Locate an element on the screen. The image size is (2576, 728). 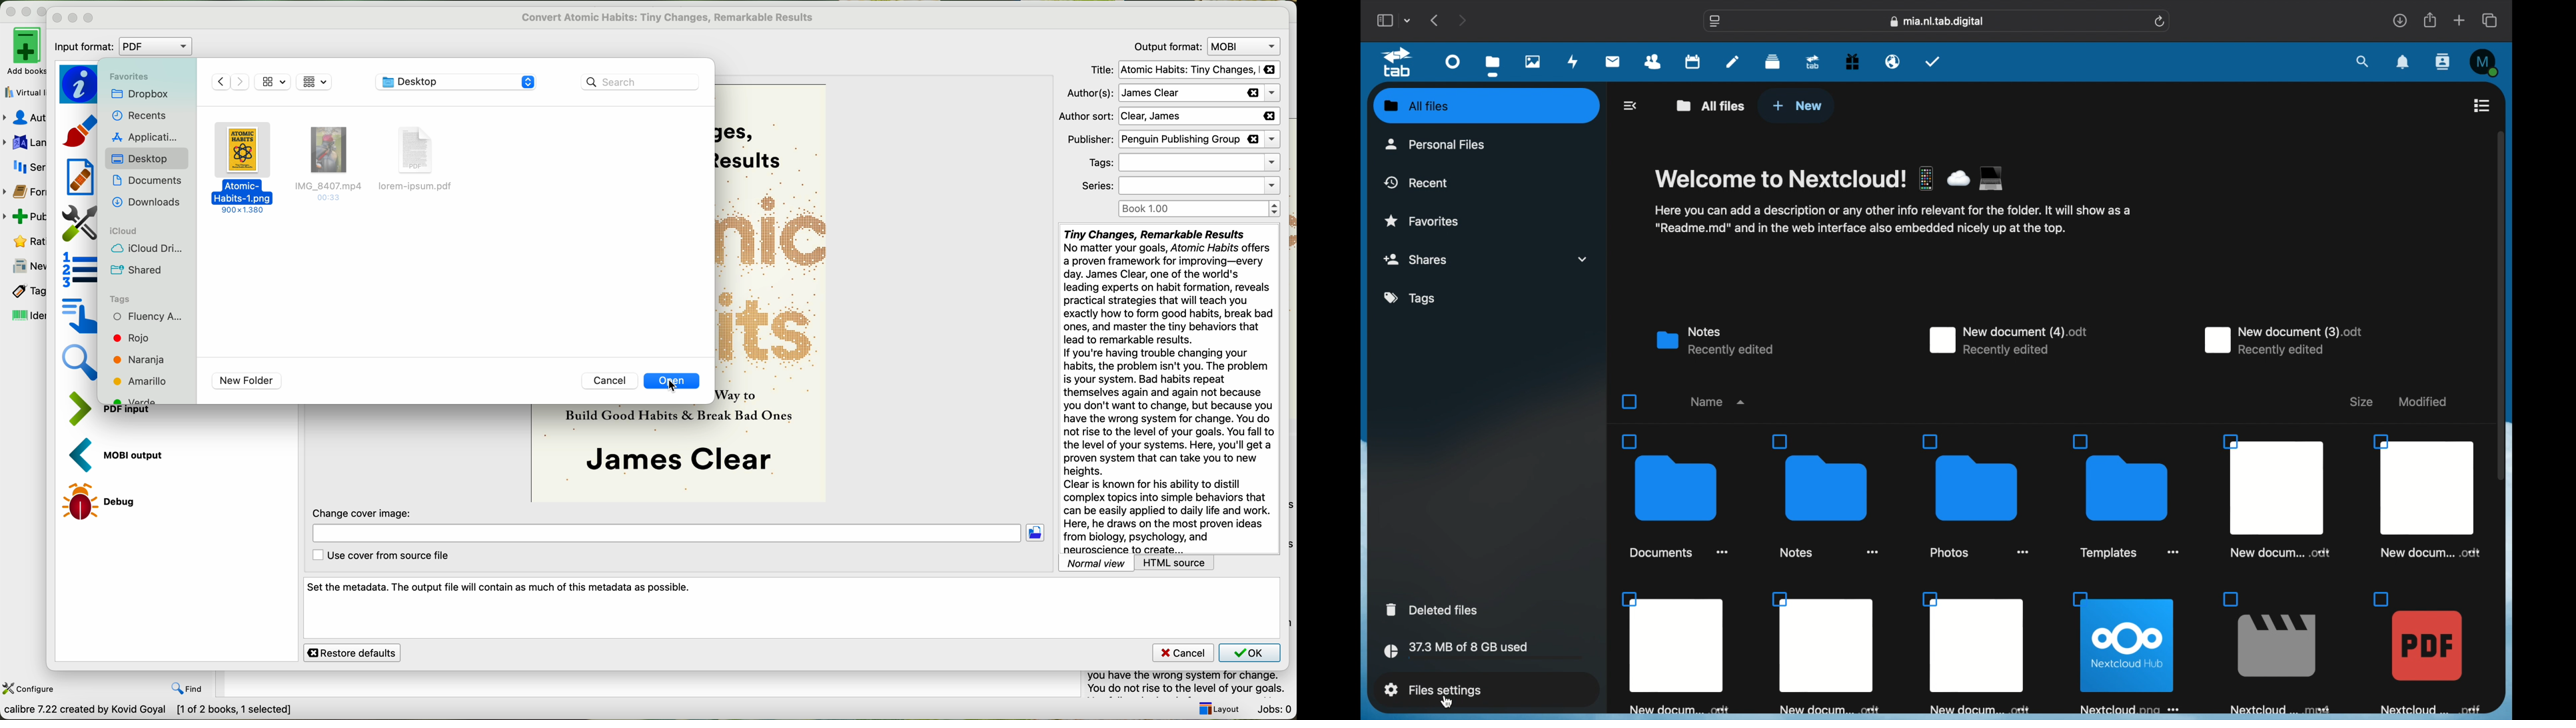
previous is located at coordinates (1434, 20).